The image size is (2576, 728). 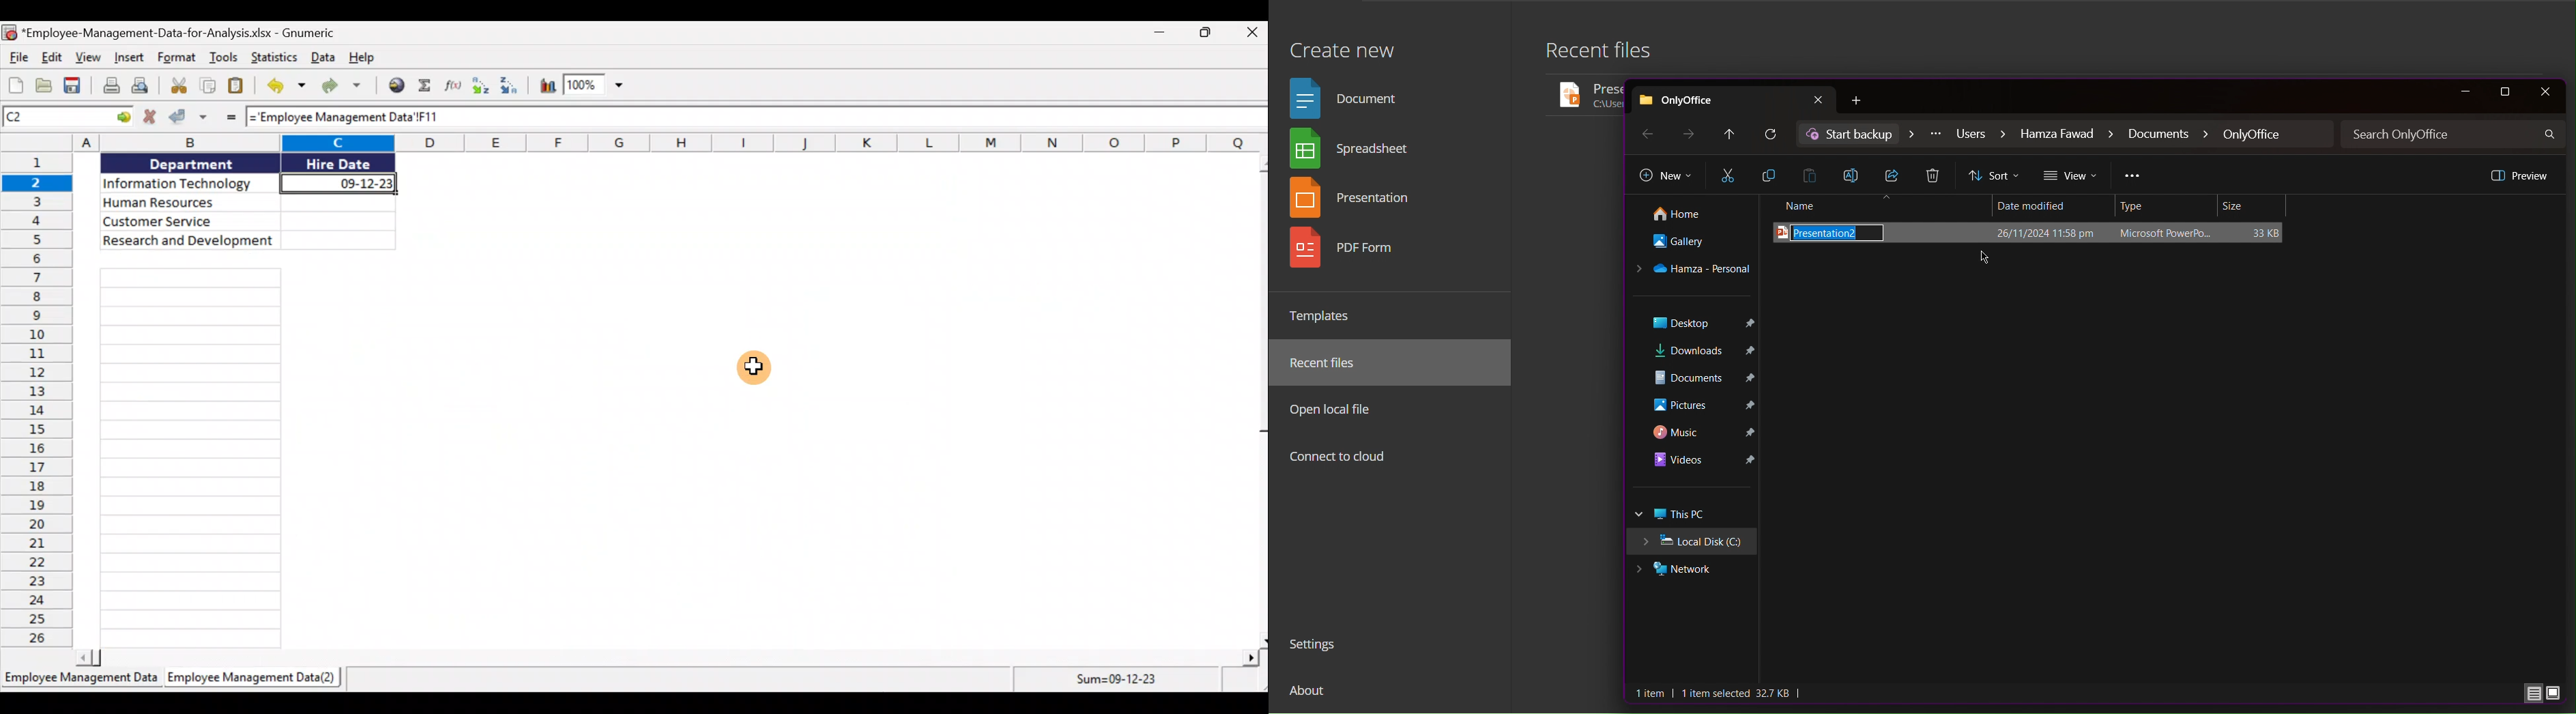 I want to click on Document name, so click(x=169, y=32).